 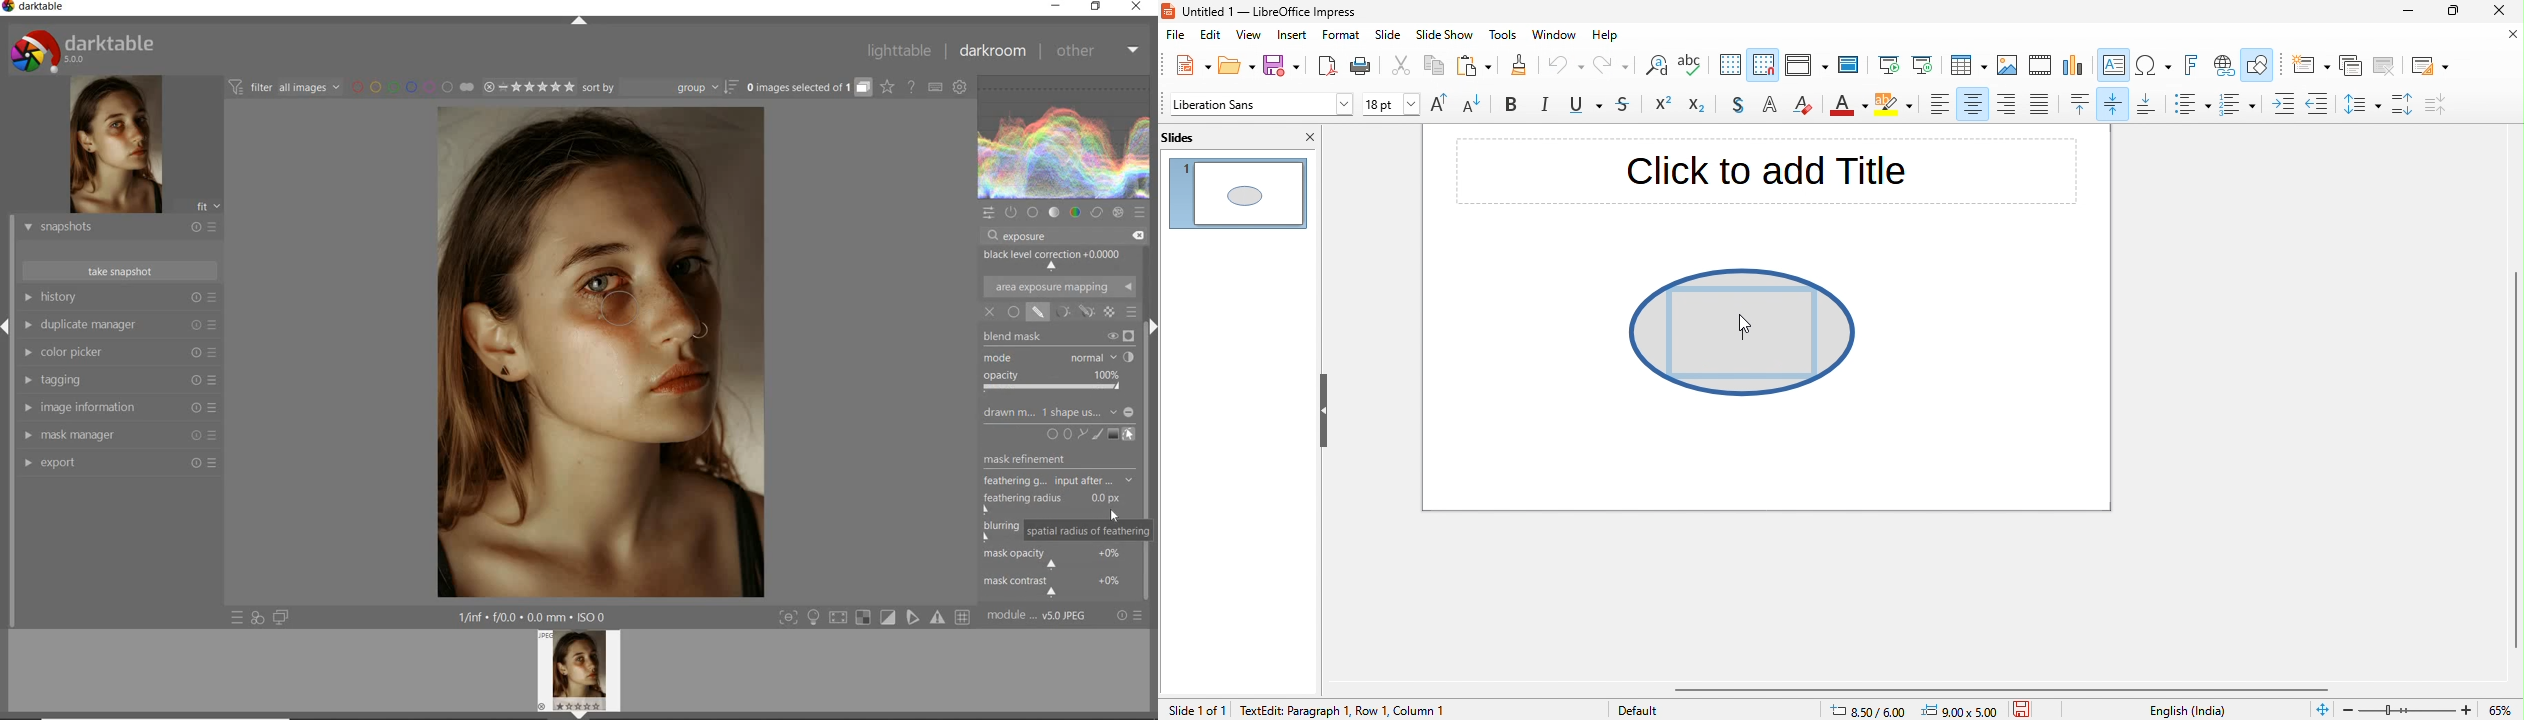 What do you see at coordinates (992, 312) in the screenshot?
I see `OFF` at bounding box center [992, 312].